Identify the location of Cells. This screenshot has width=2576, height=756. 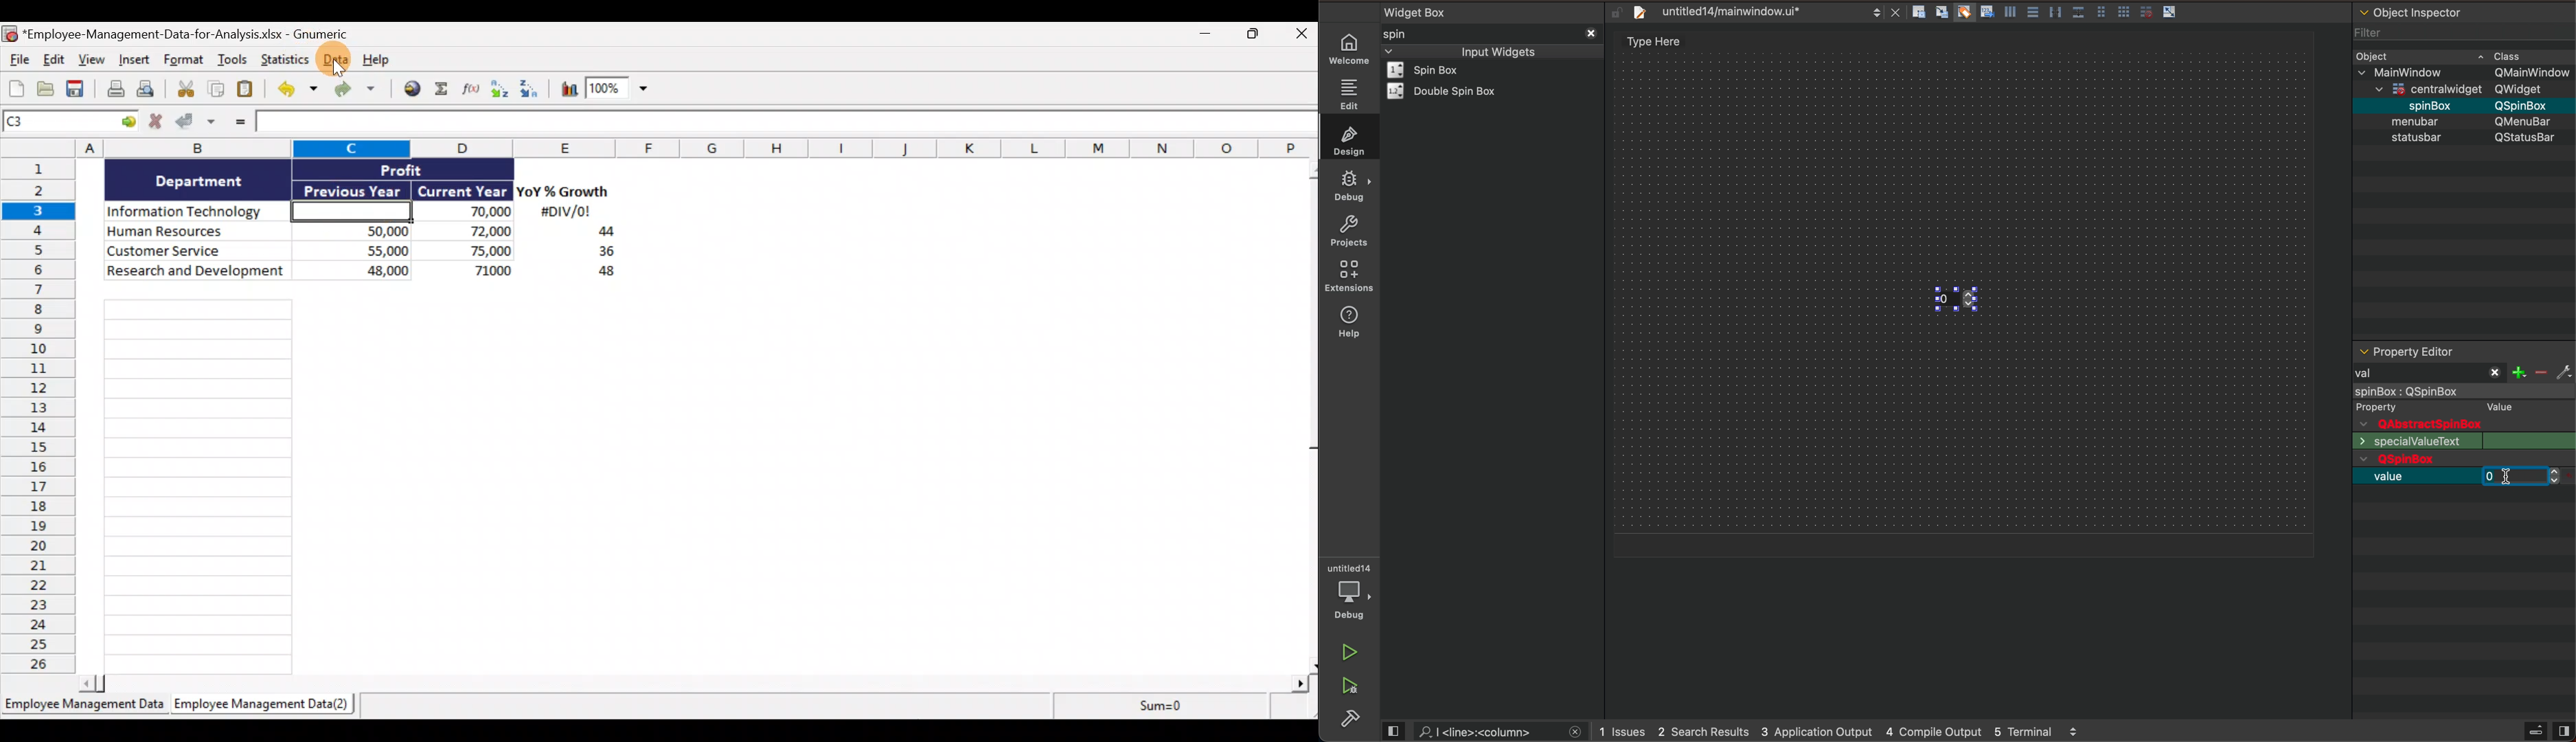
(683, 481).